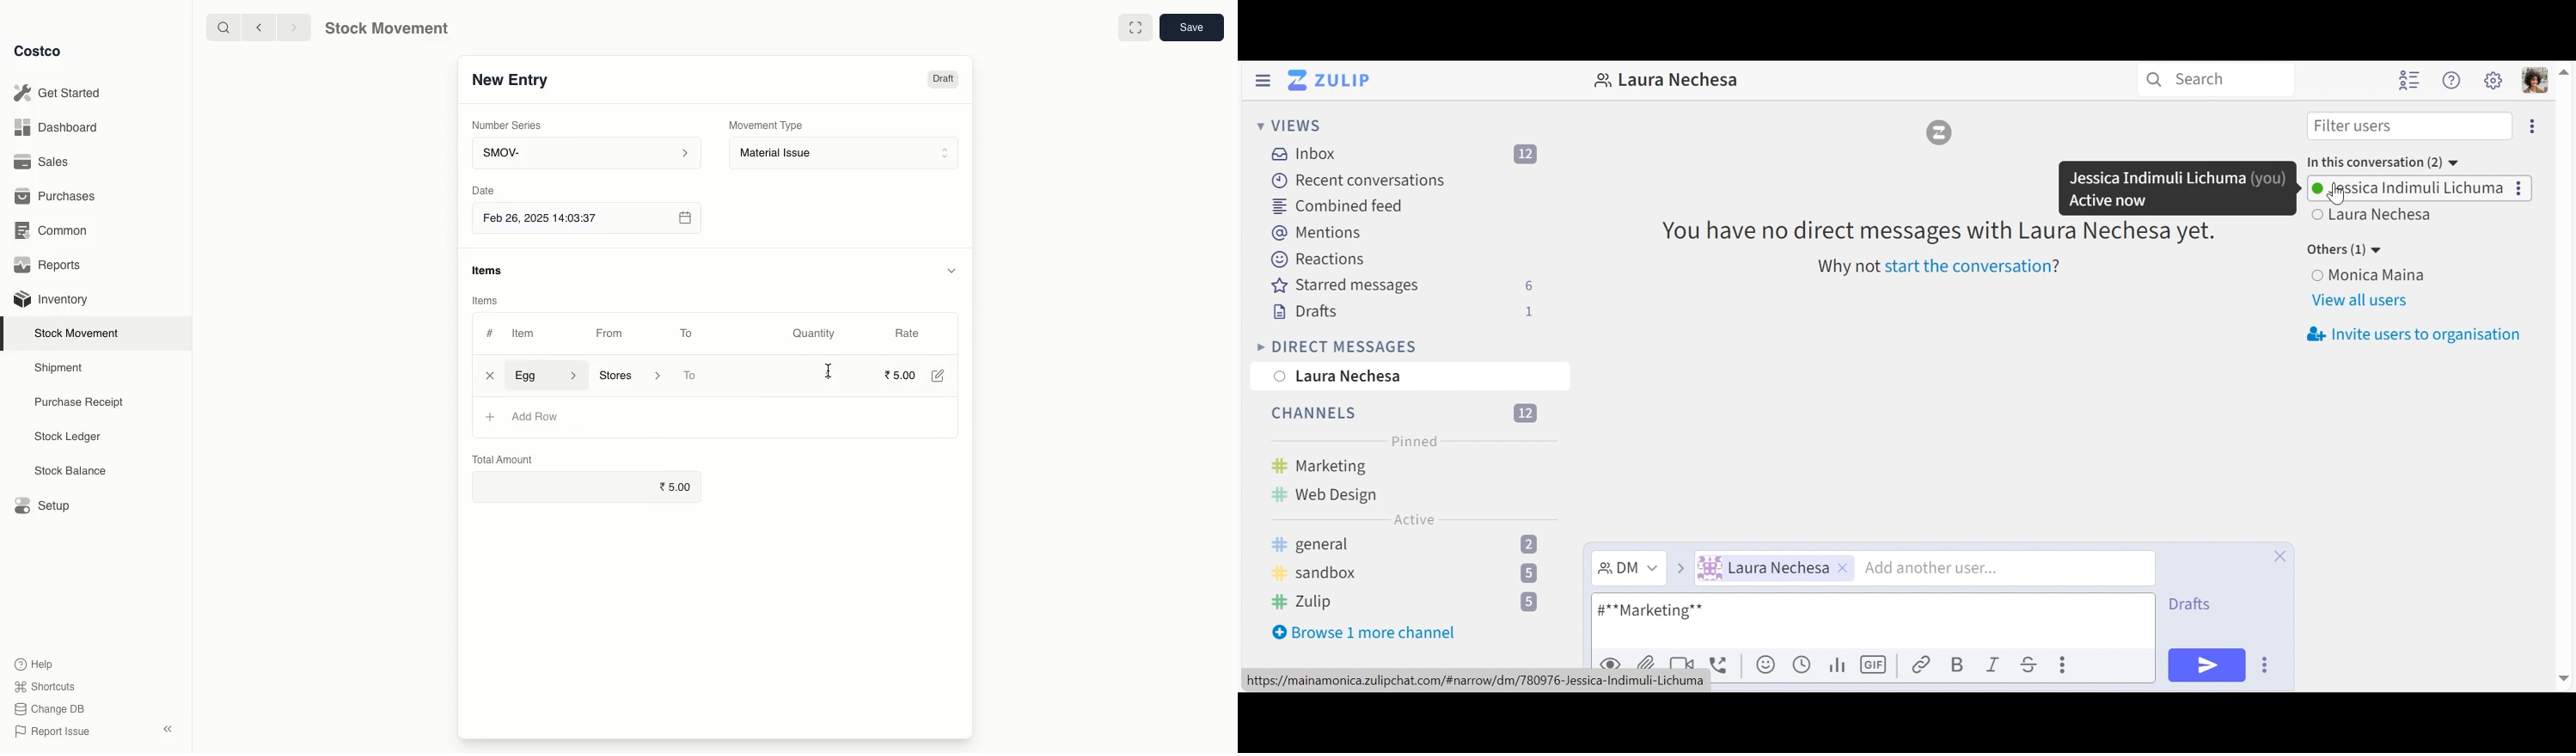 The image size is (2576, 756). Describe the element at coordinates (1190, 27) in the screenshot. I see `save` at that location.